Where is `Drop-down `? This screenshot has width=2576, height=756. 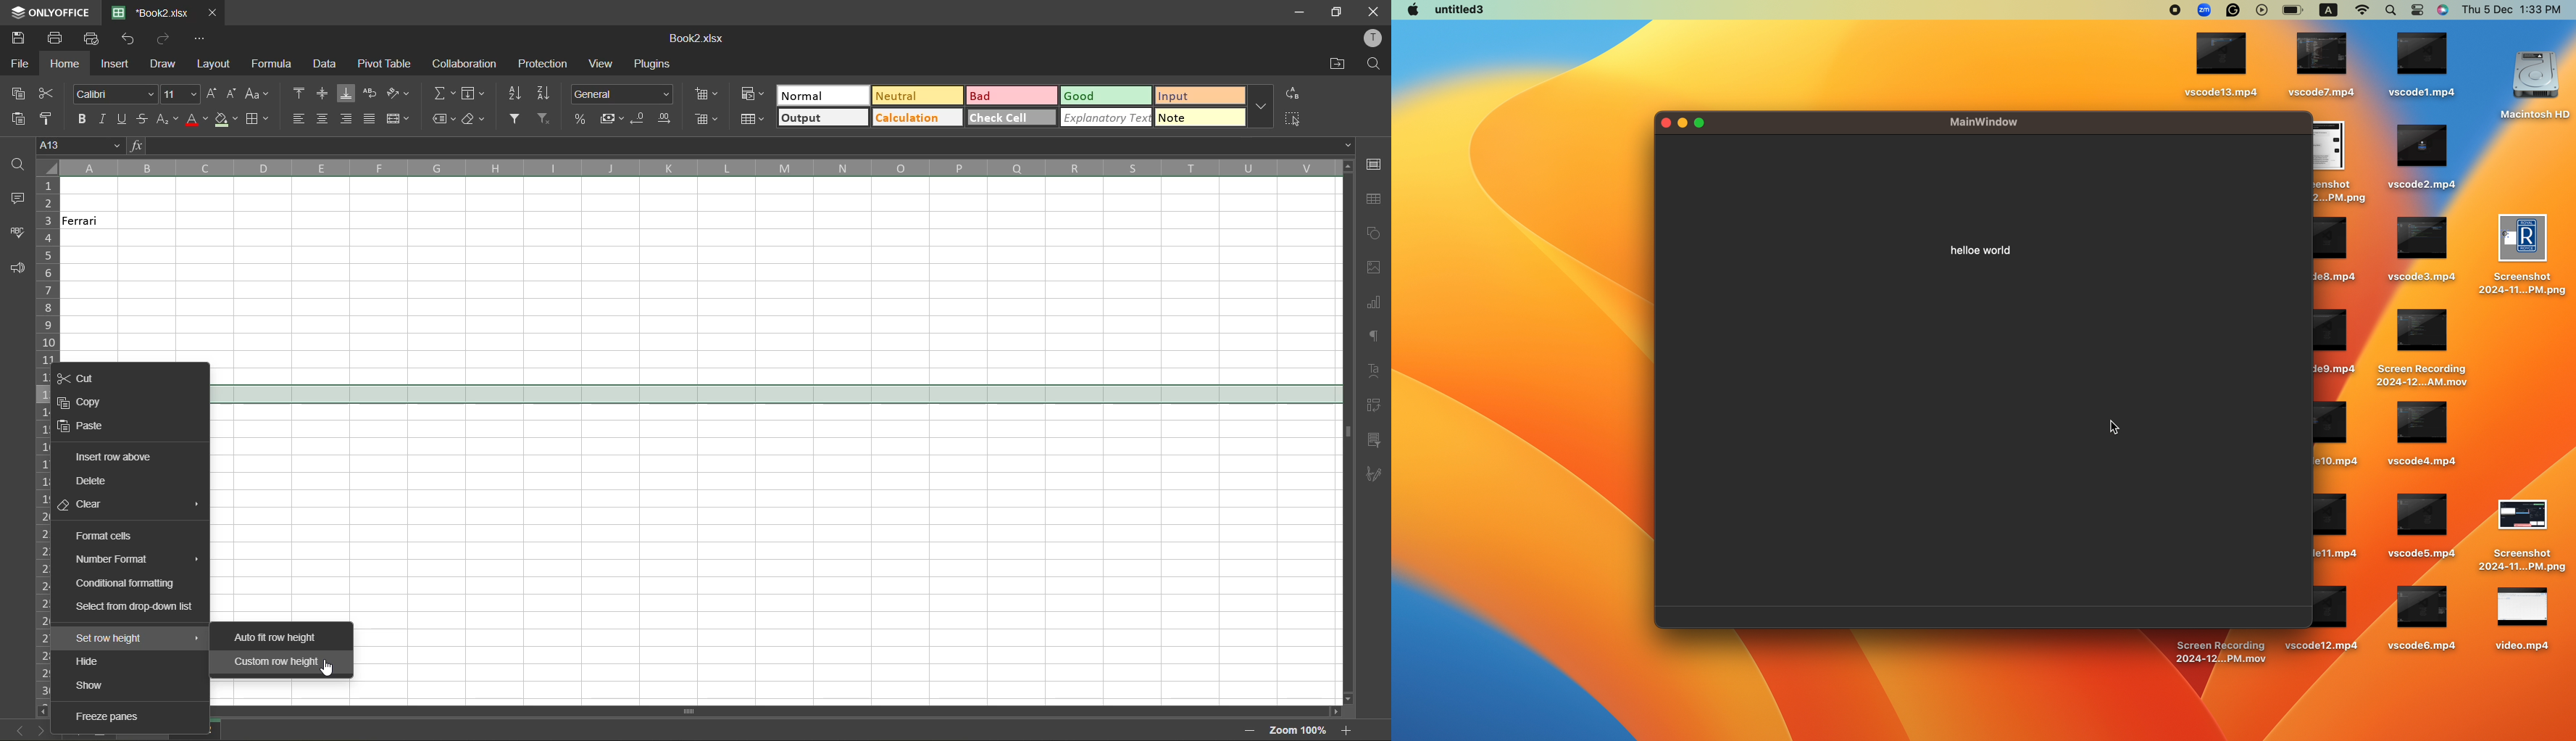
Drop-down  is located at coordinates (1350, 144).